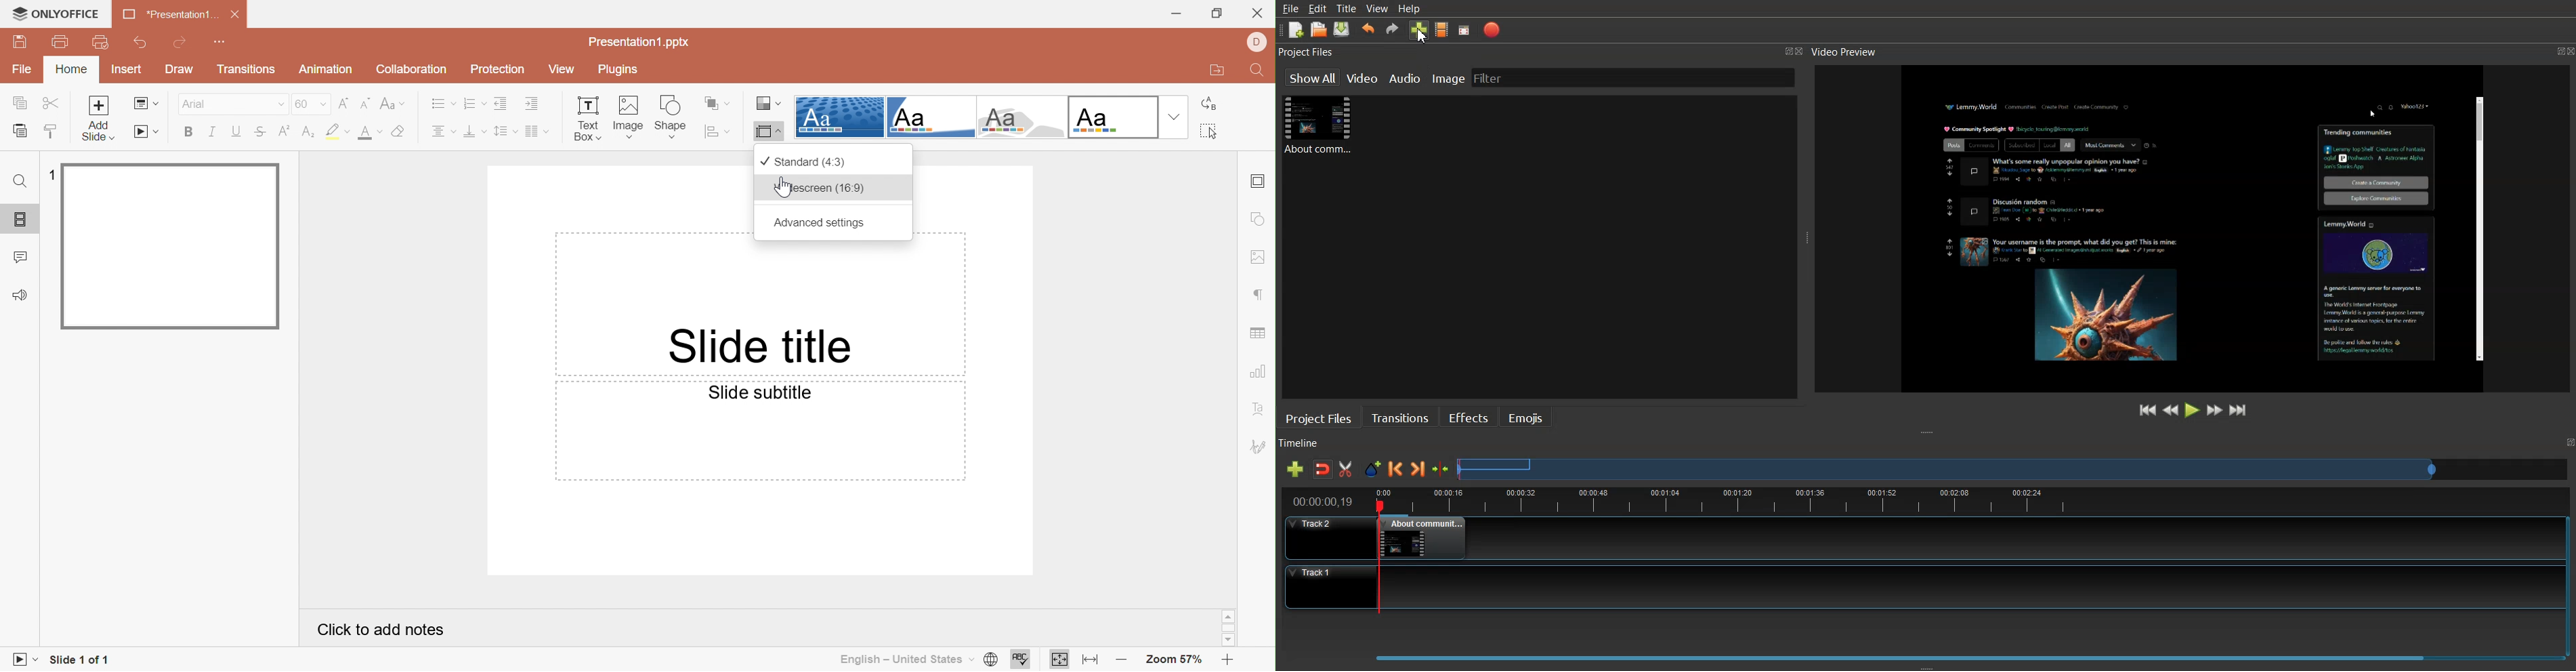 This screenshot has height=672, width=2576. What do you see at coordinates (839, 116) in the screenshot?
I see `Dotted` at bounding box center [839, 116].